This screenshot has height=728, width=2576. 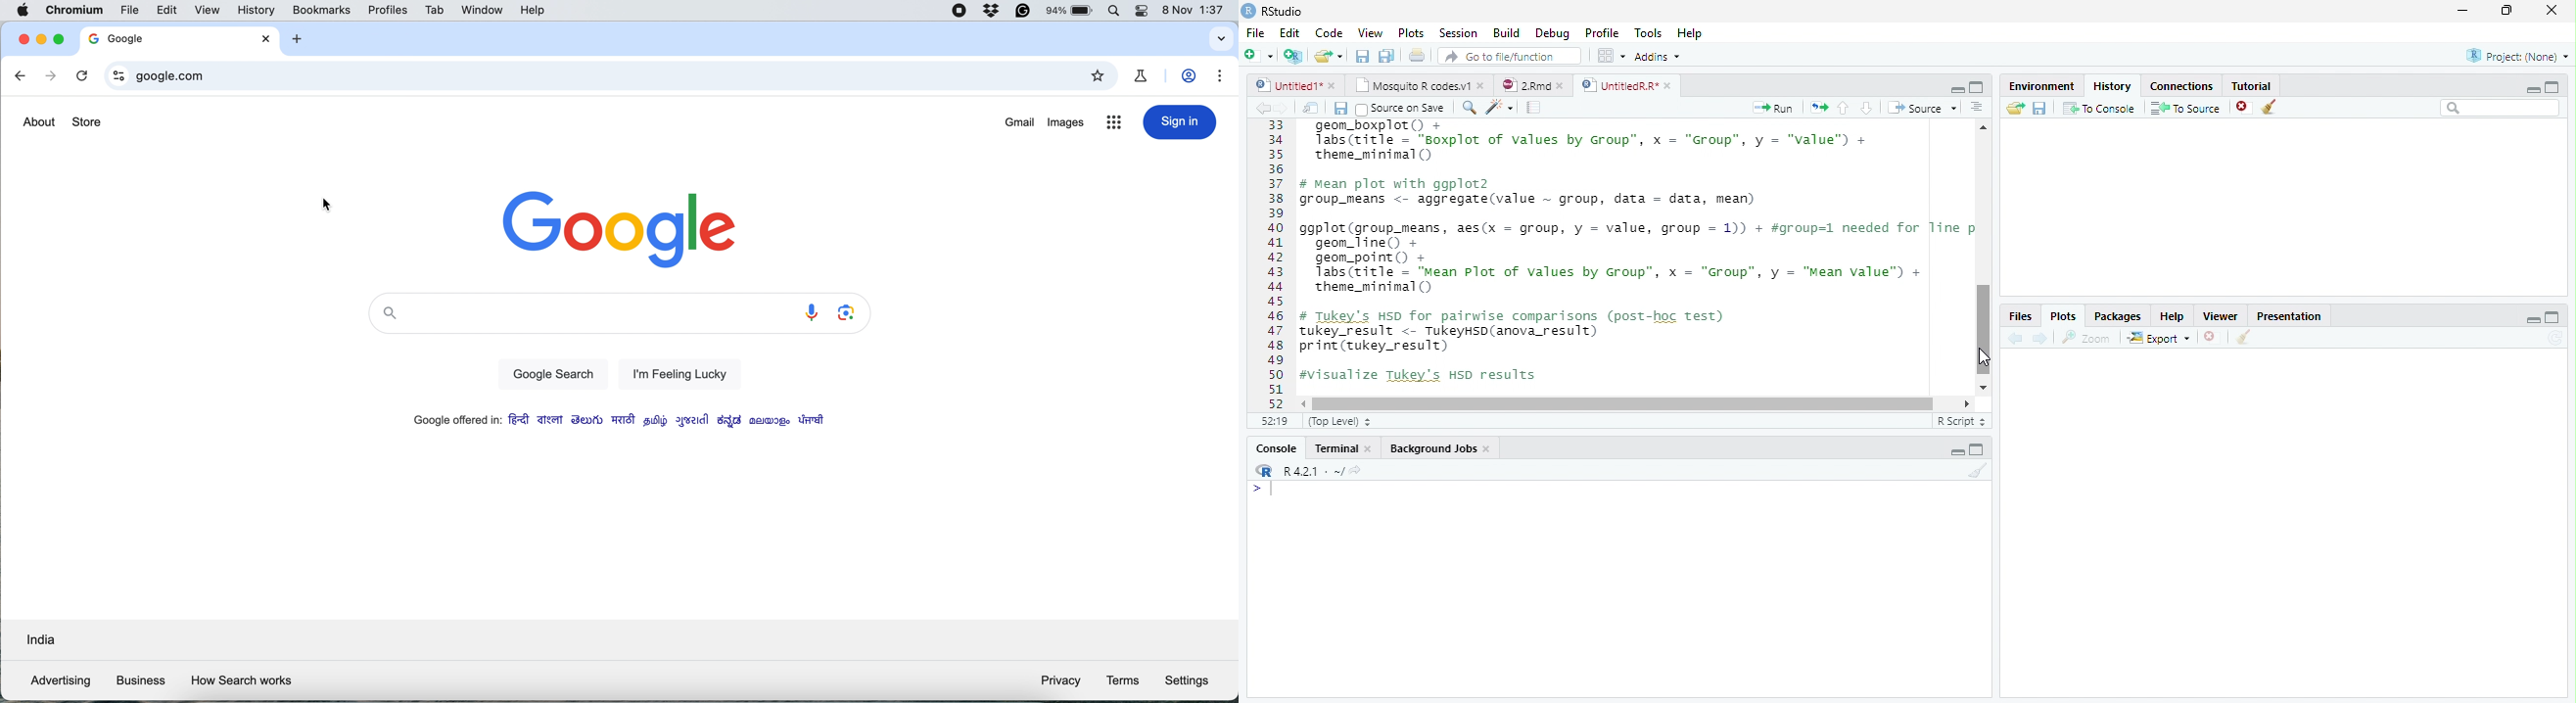 What do you see at coordinates (1022, 12) in the screenshot?
I see `grammarly` at bounding box center [1022, 12].